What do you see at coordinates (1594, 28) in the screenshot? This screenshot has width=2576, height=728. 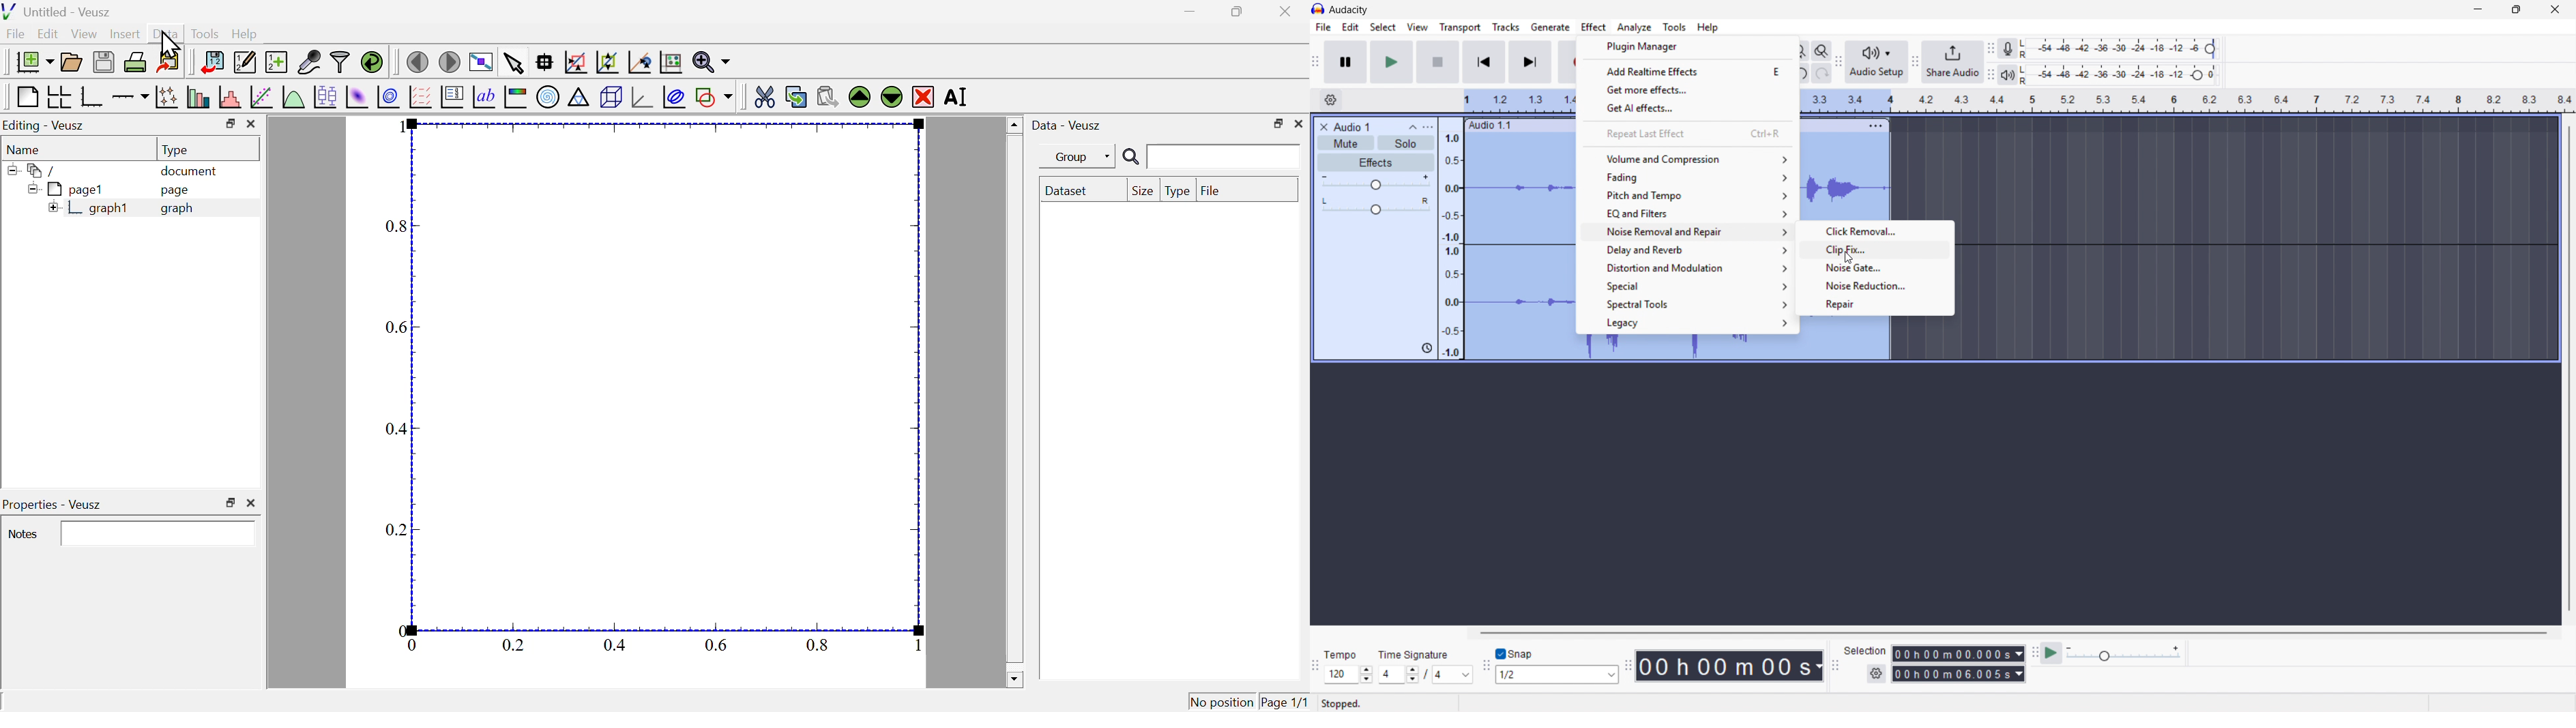 I see `Effect` at bounding box center [1594, 28].